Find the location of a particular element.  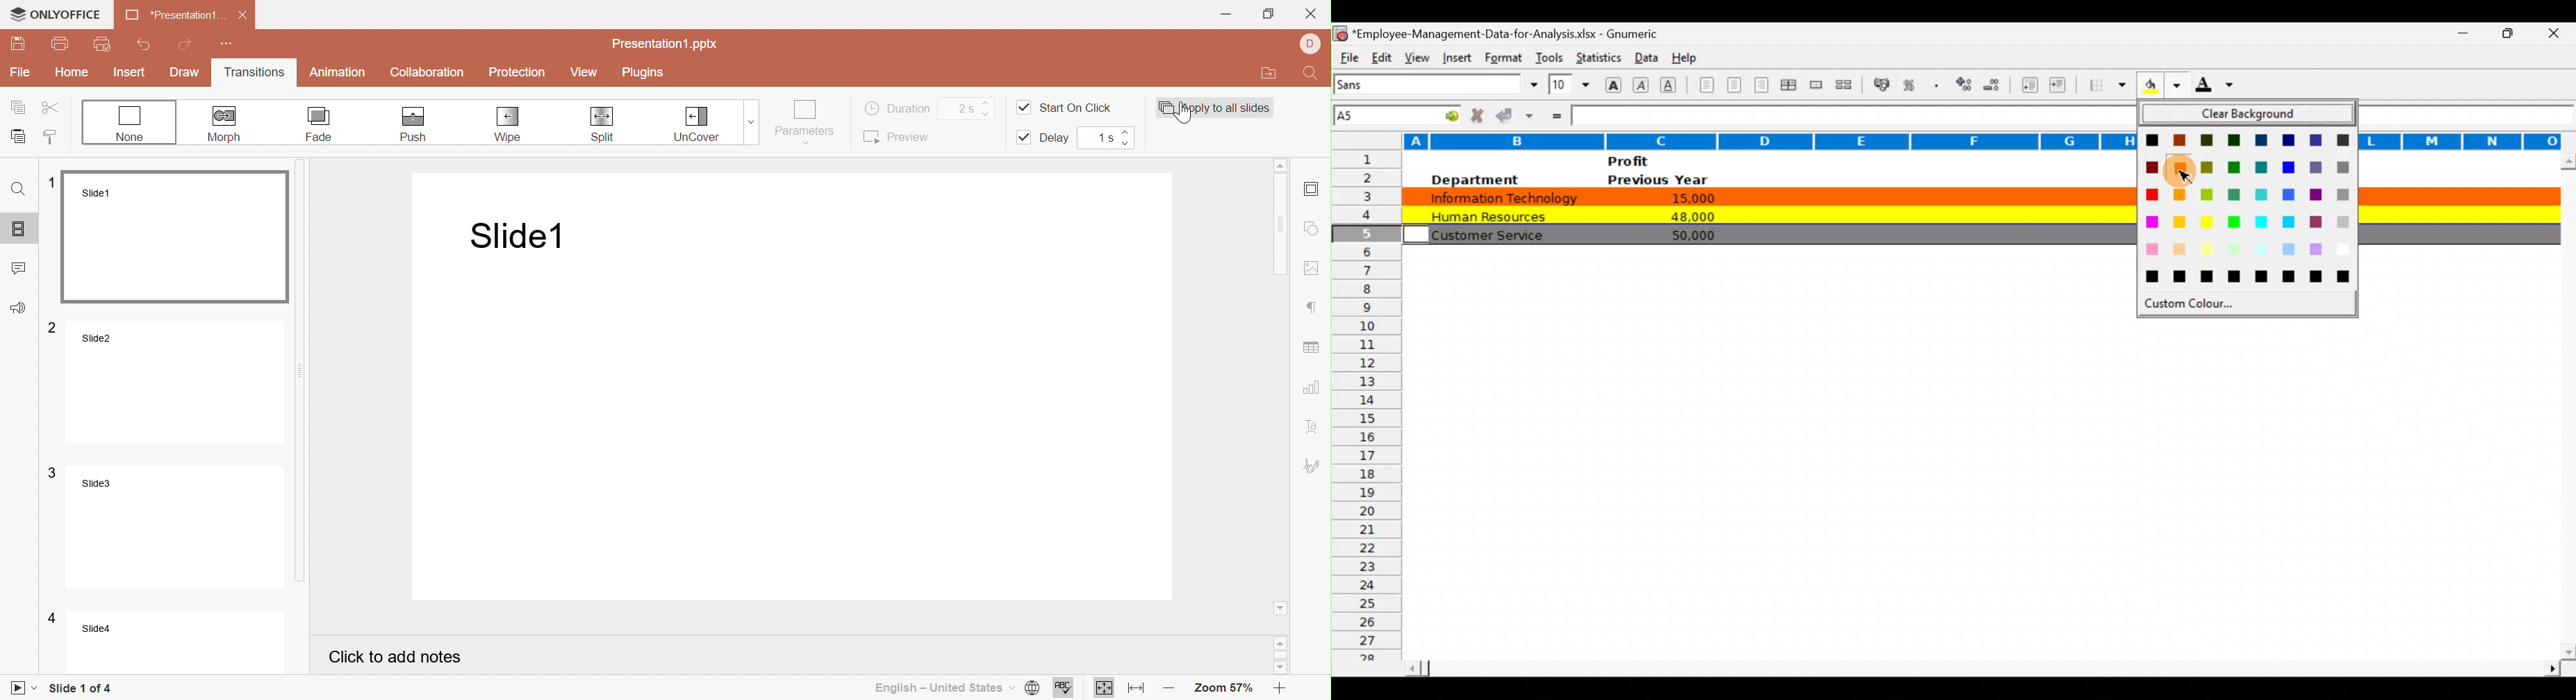

File is located at coordinates (20, 73).